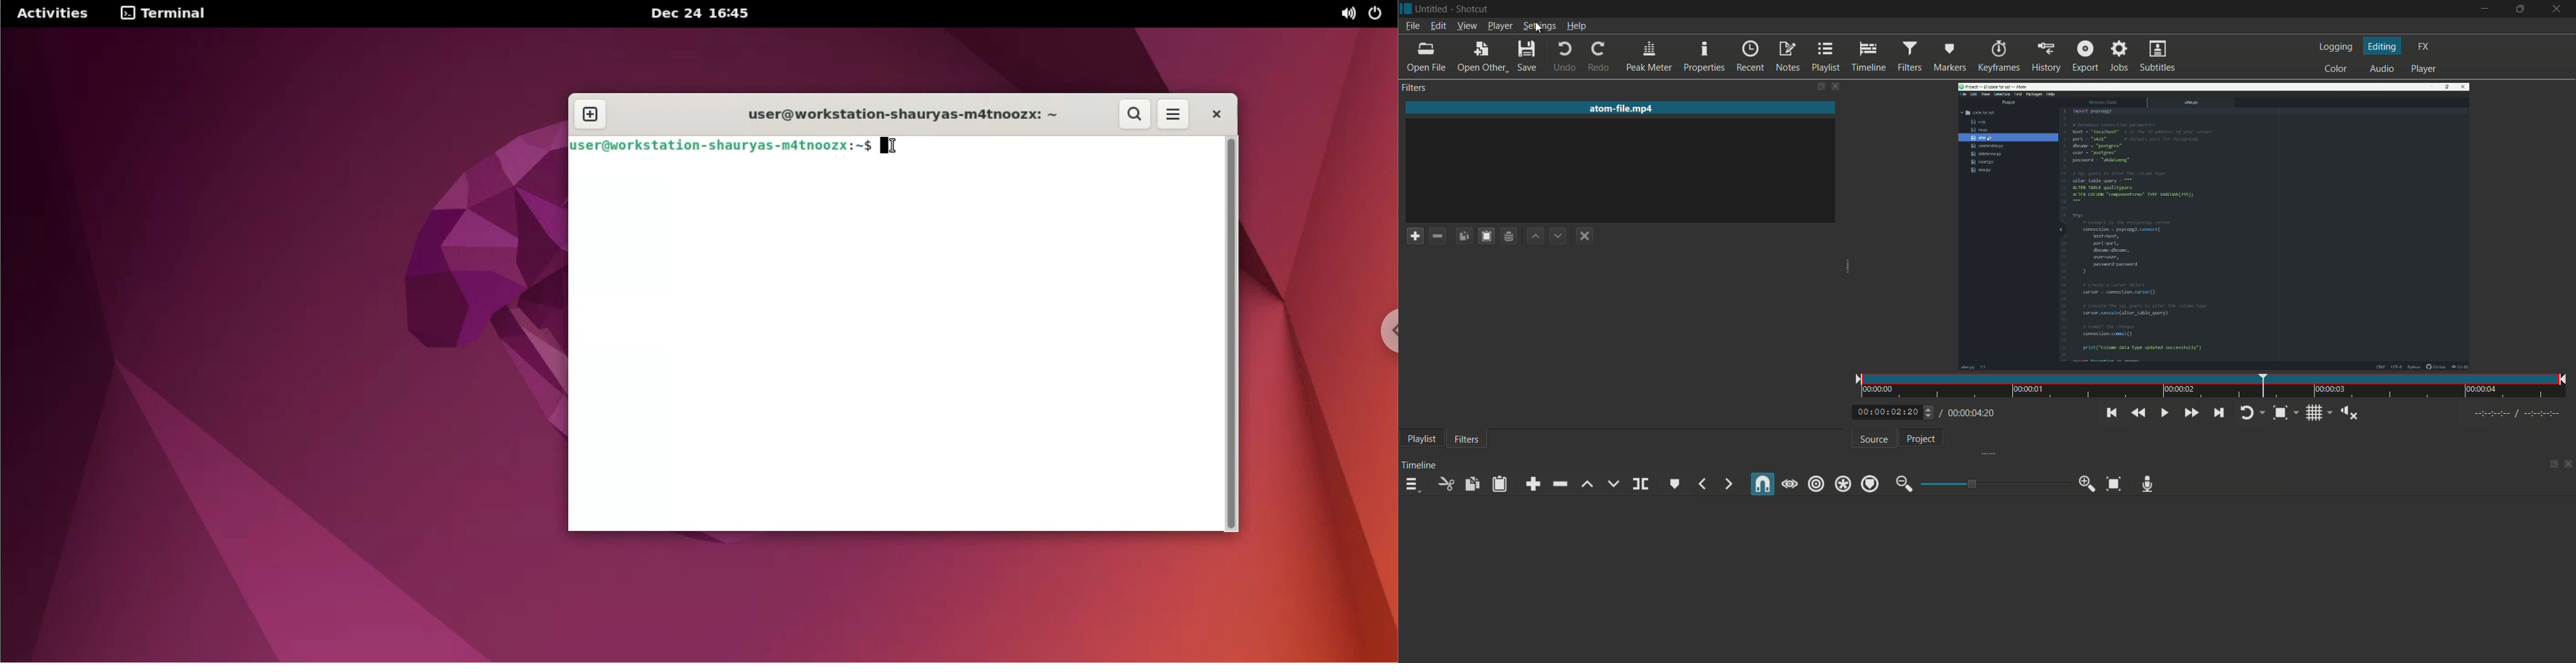 The width and height of the screenshot is (2576, 672). Describe the element at coordinates (1499, 27) in the screenshot. I see `player menu` at that location.